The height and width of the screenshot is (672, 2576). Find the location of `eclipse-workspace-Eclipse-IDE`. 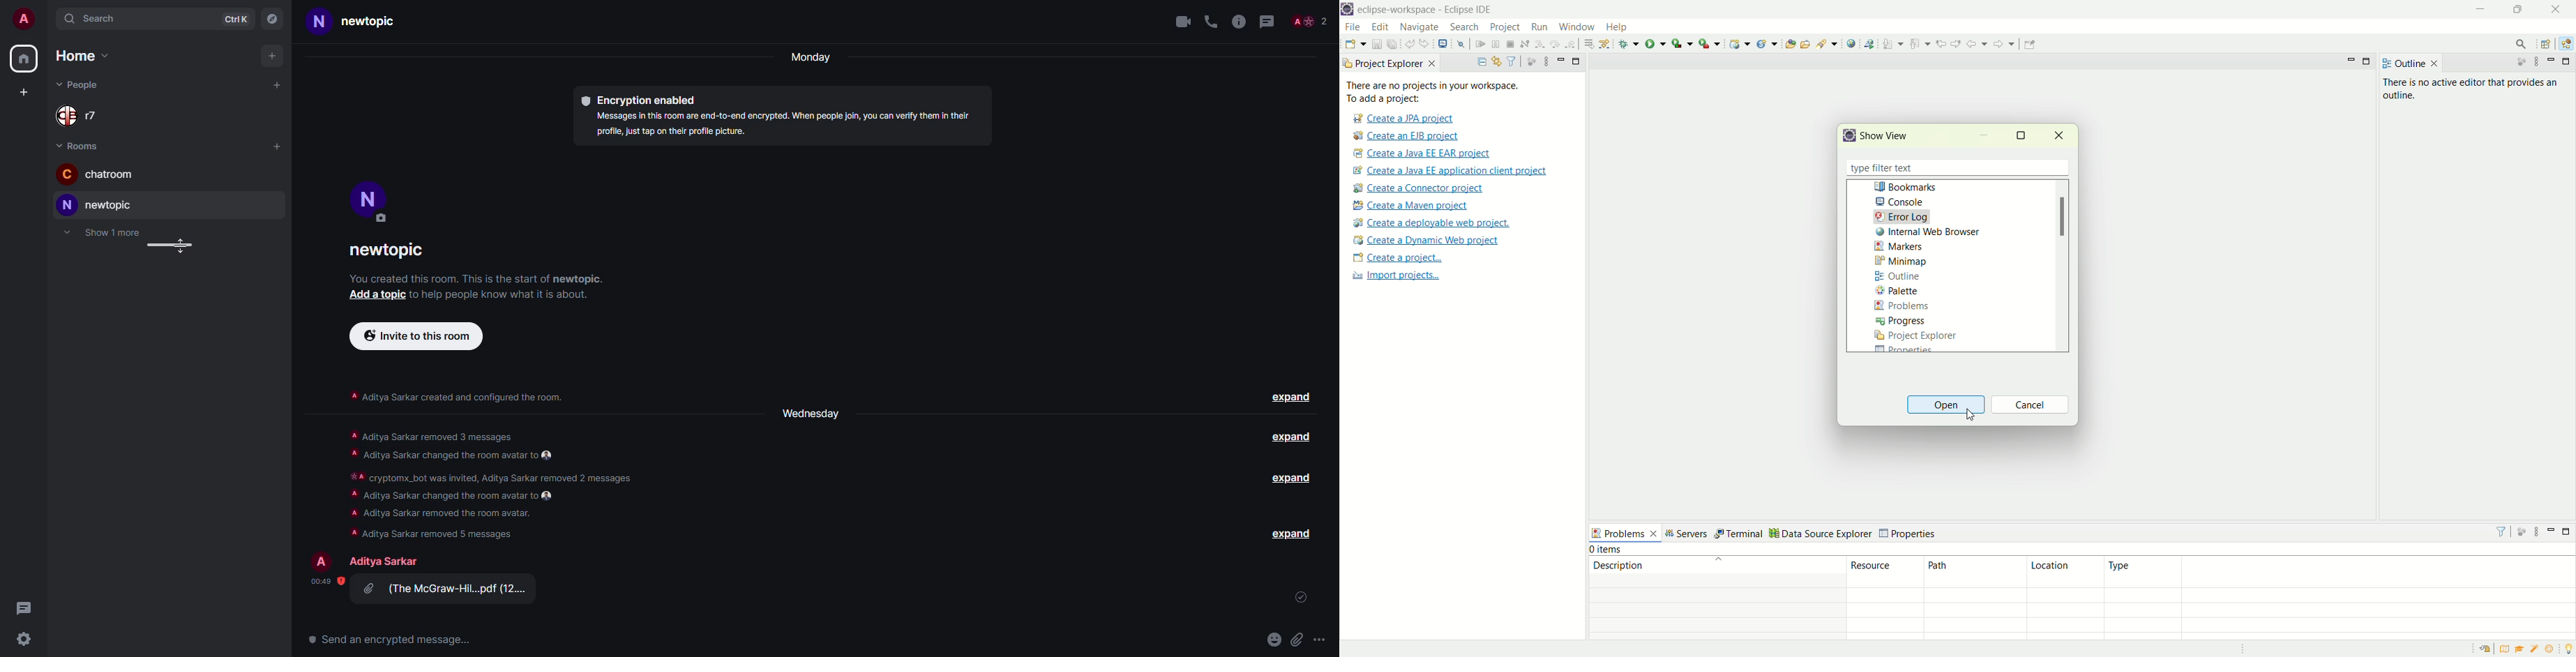

eclipse-workspace-Eclipse-IDE is located at coordinates (1431, 13).